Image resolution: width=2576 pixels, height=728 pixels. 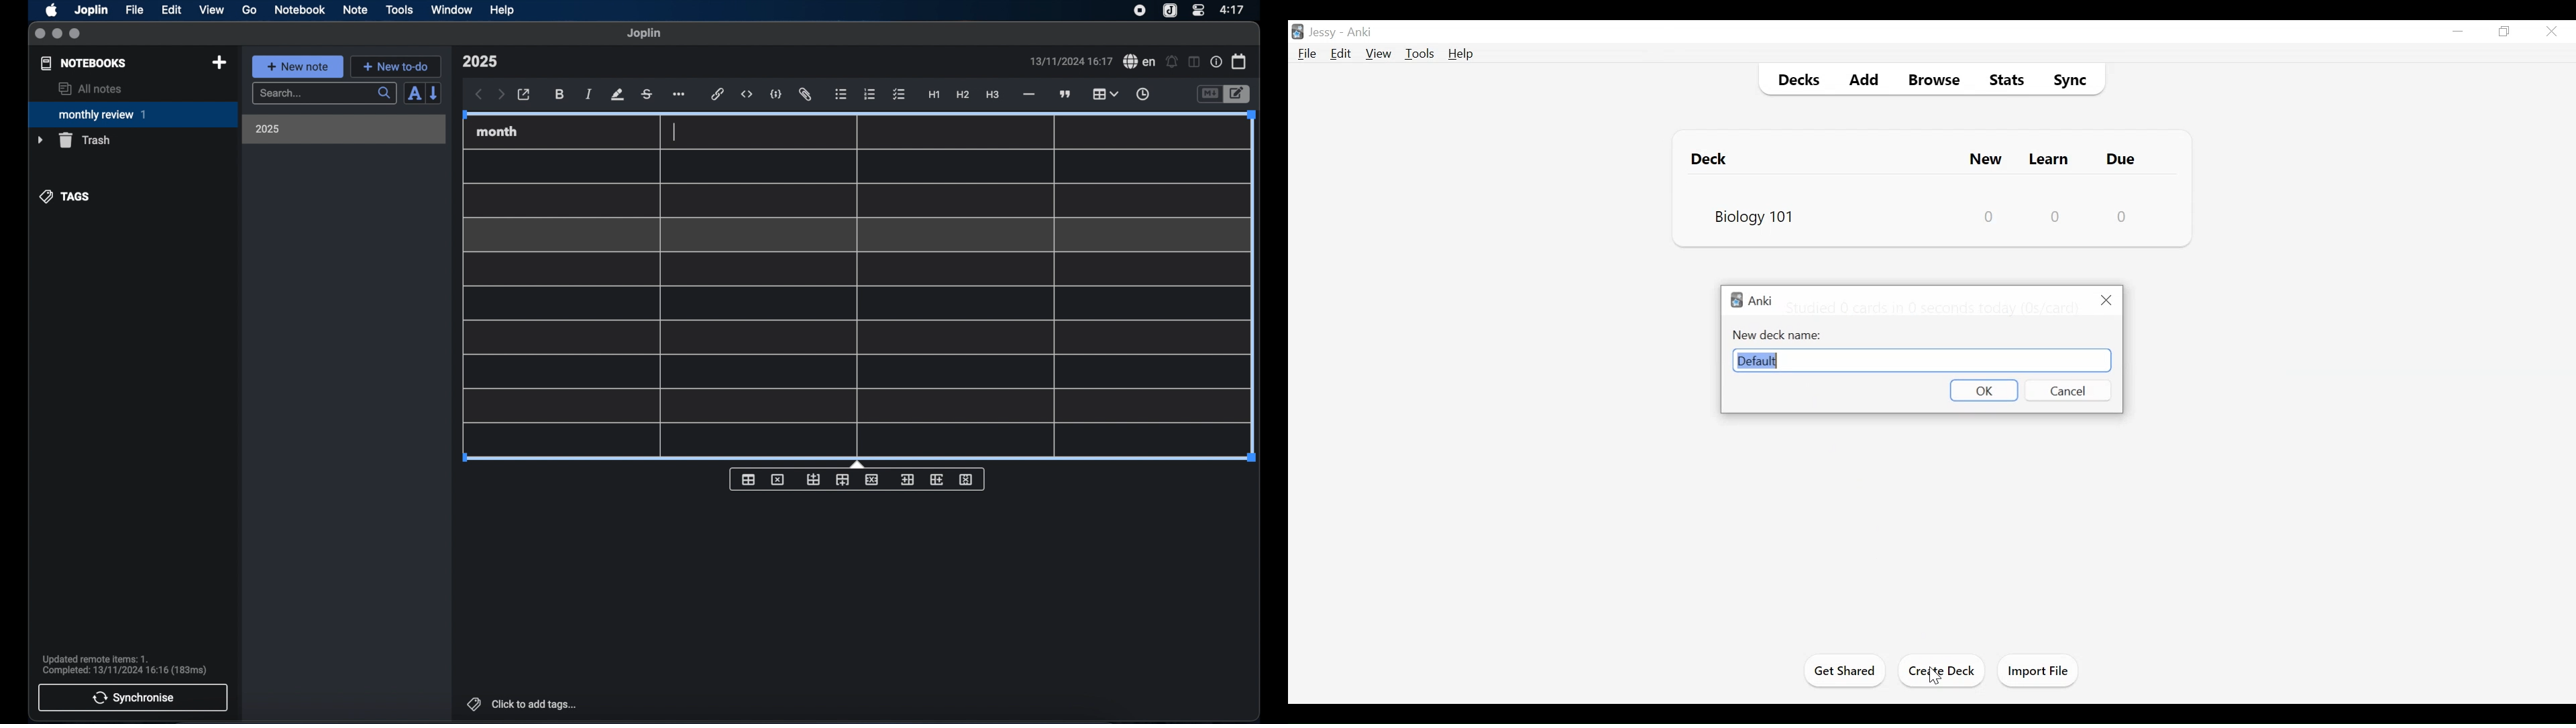 What do you see at coordinates (748, 479) in the screenshot?
I see `insert table` at bounding box center [748, 479].